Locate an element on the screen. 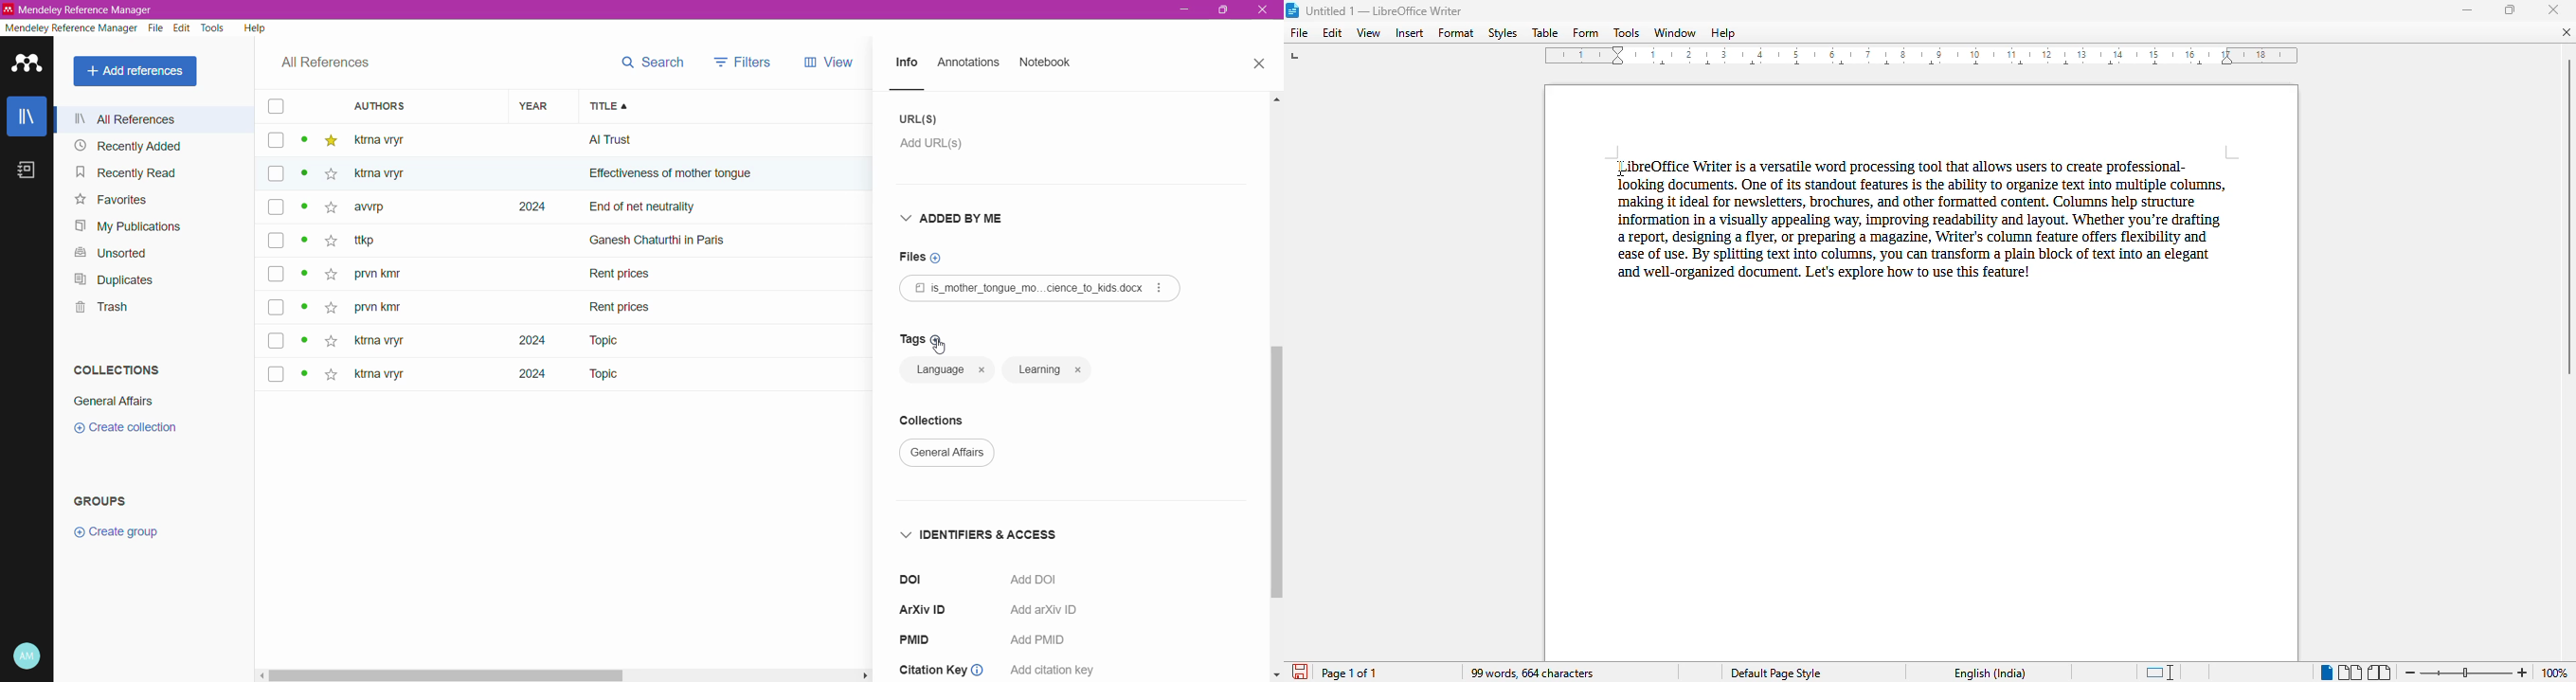  dot  is located at coordinates (303, 277).